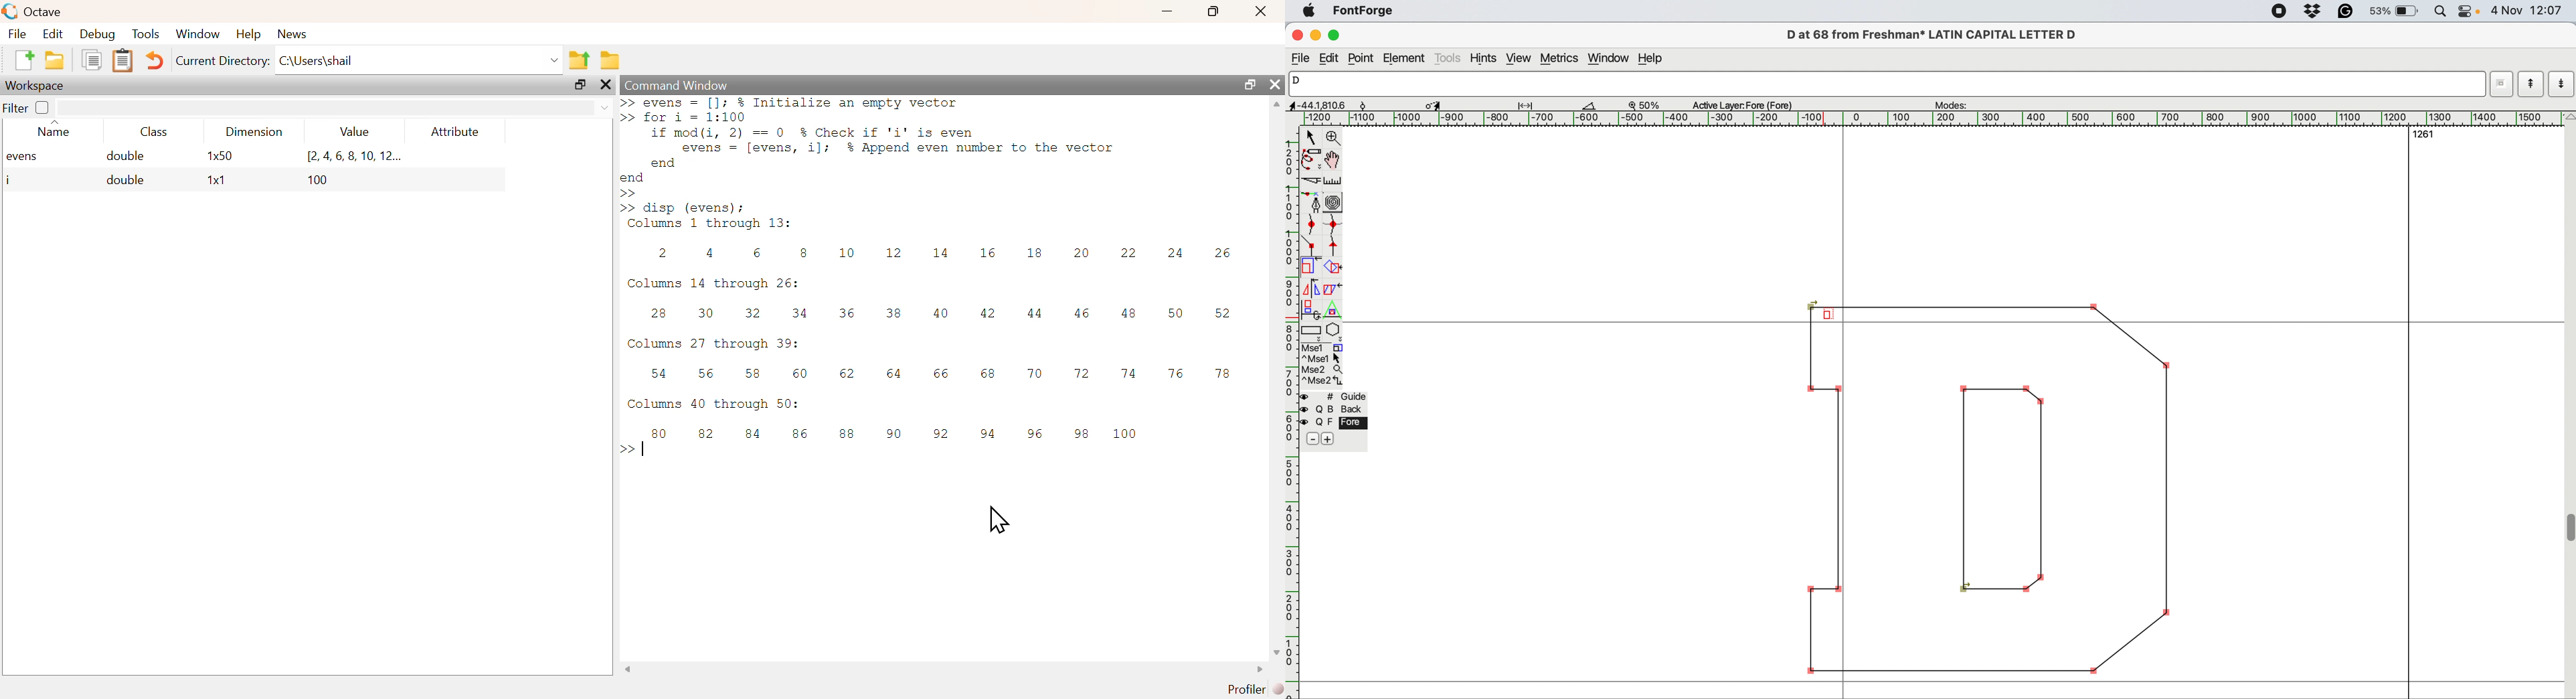 Image resolution: width=2576 pixels, height=700 pixels. I want to click on octave, so click(34, 12).